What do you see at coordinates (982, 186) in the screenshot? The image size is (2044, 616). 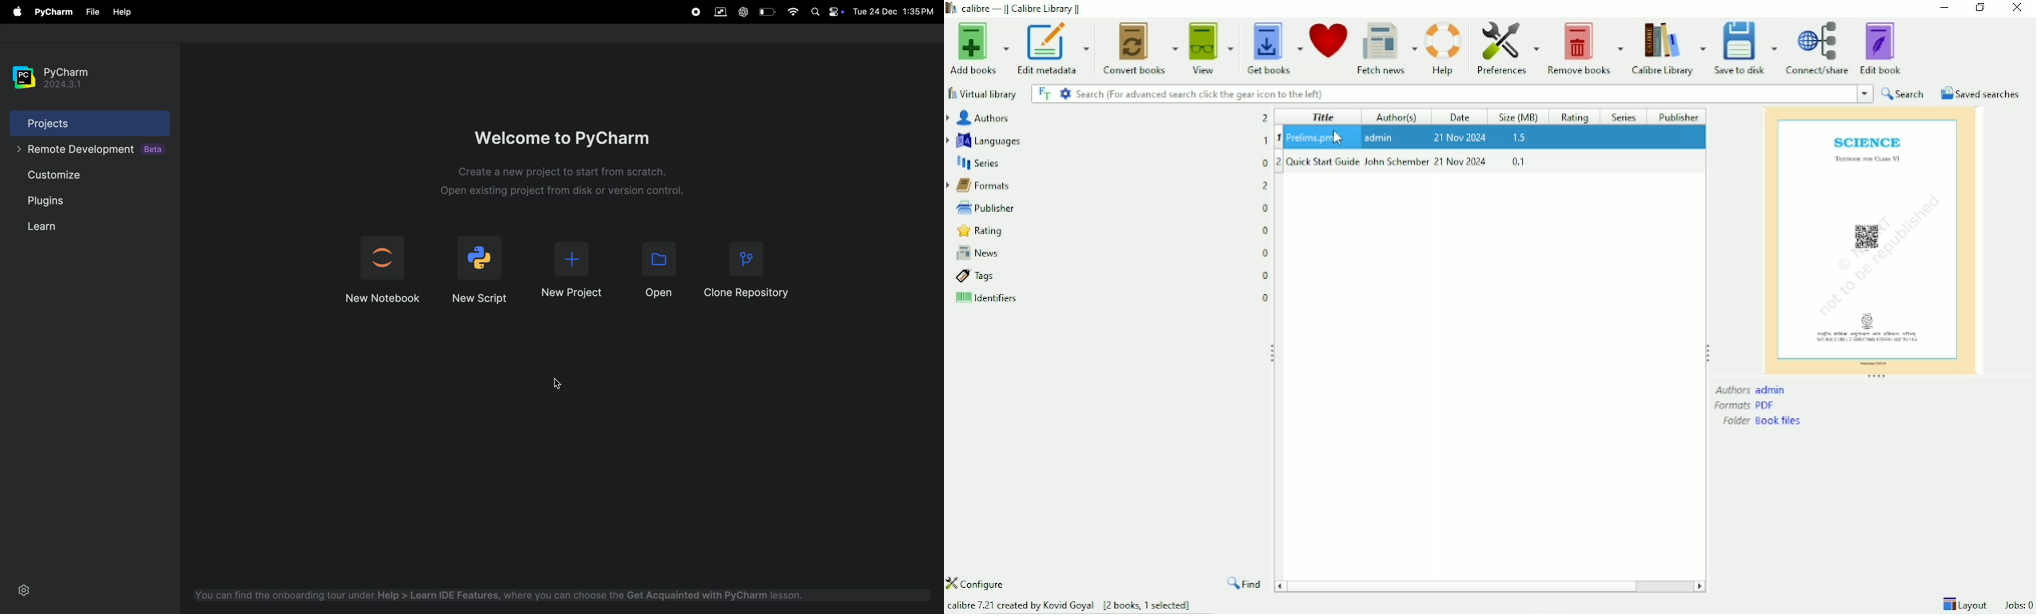 I see `Formats` at bounding box center [982, 186].